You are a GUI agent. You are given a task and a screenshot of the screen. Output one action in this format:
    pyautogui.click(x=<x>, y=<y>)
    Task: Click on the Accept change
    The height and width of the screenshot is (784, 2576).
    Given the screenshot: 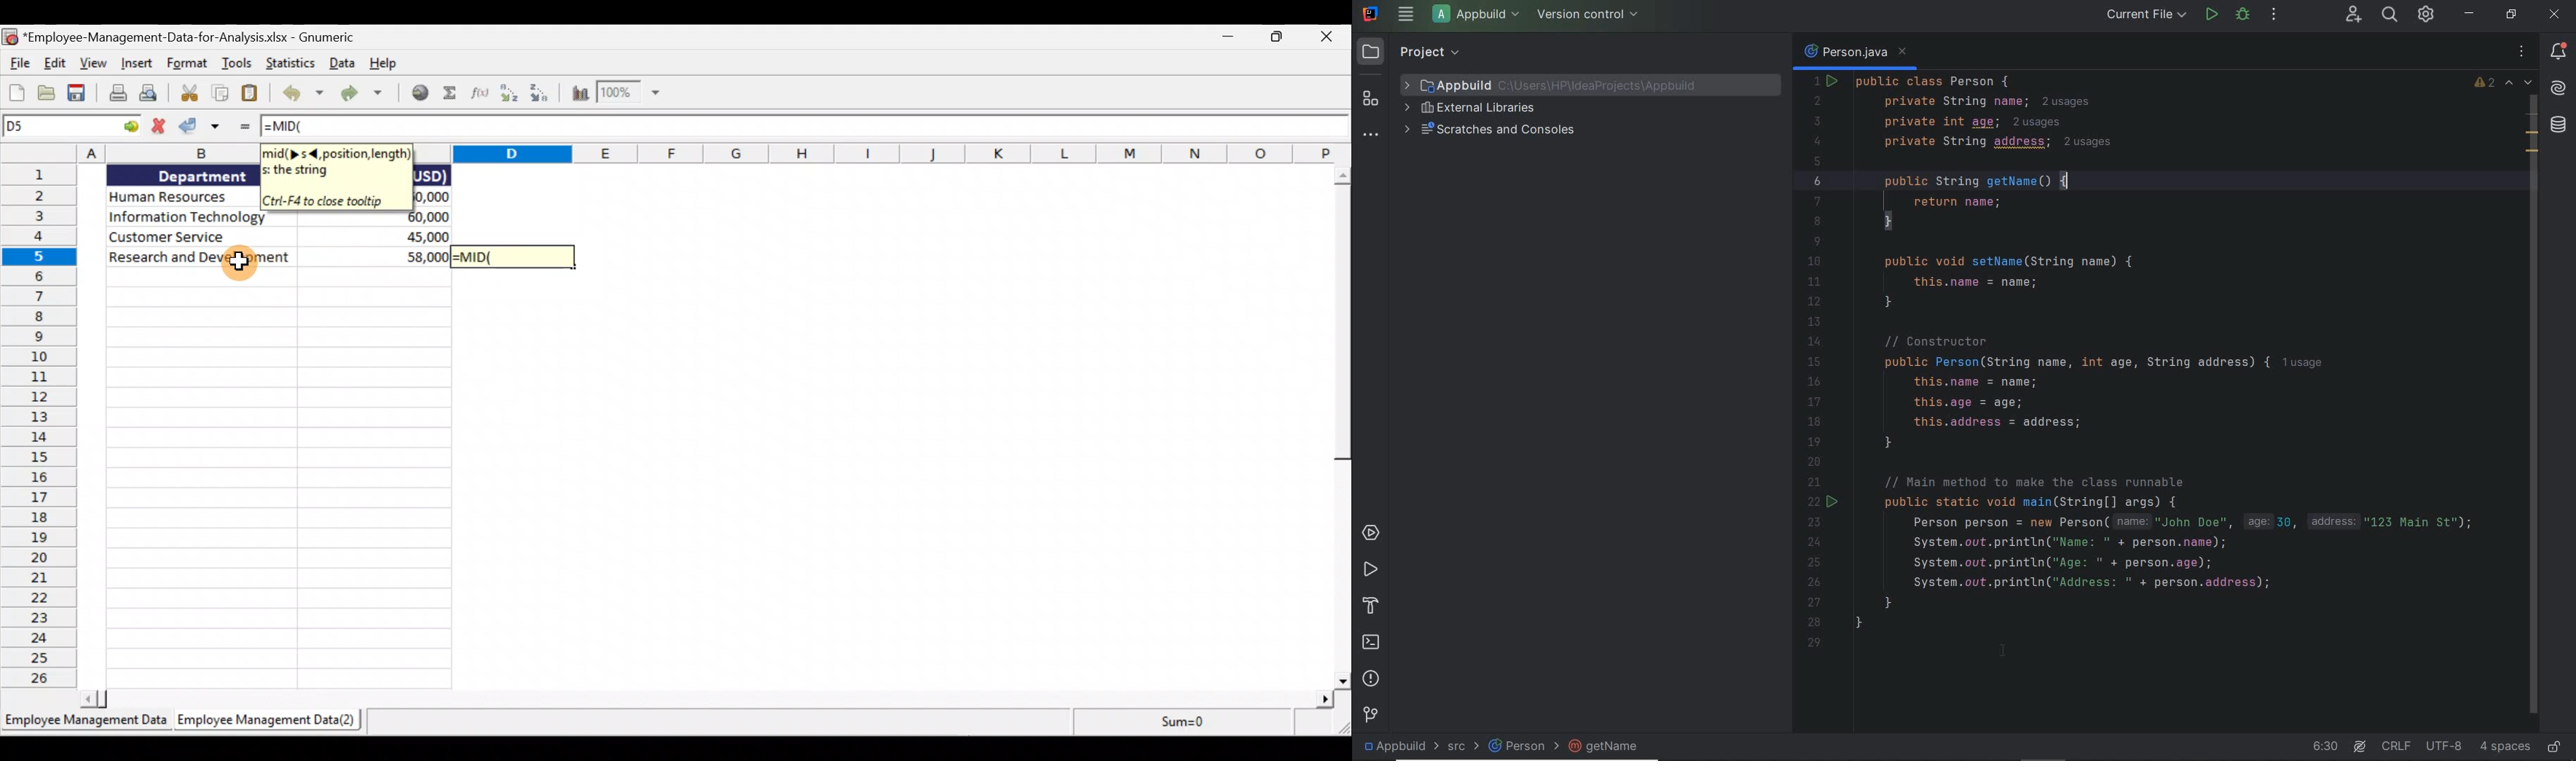 What is the action you would take?
    pyautogui.click(x=200, y=128)
    